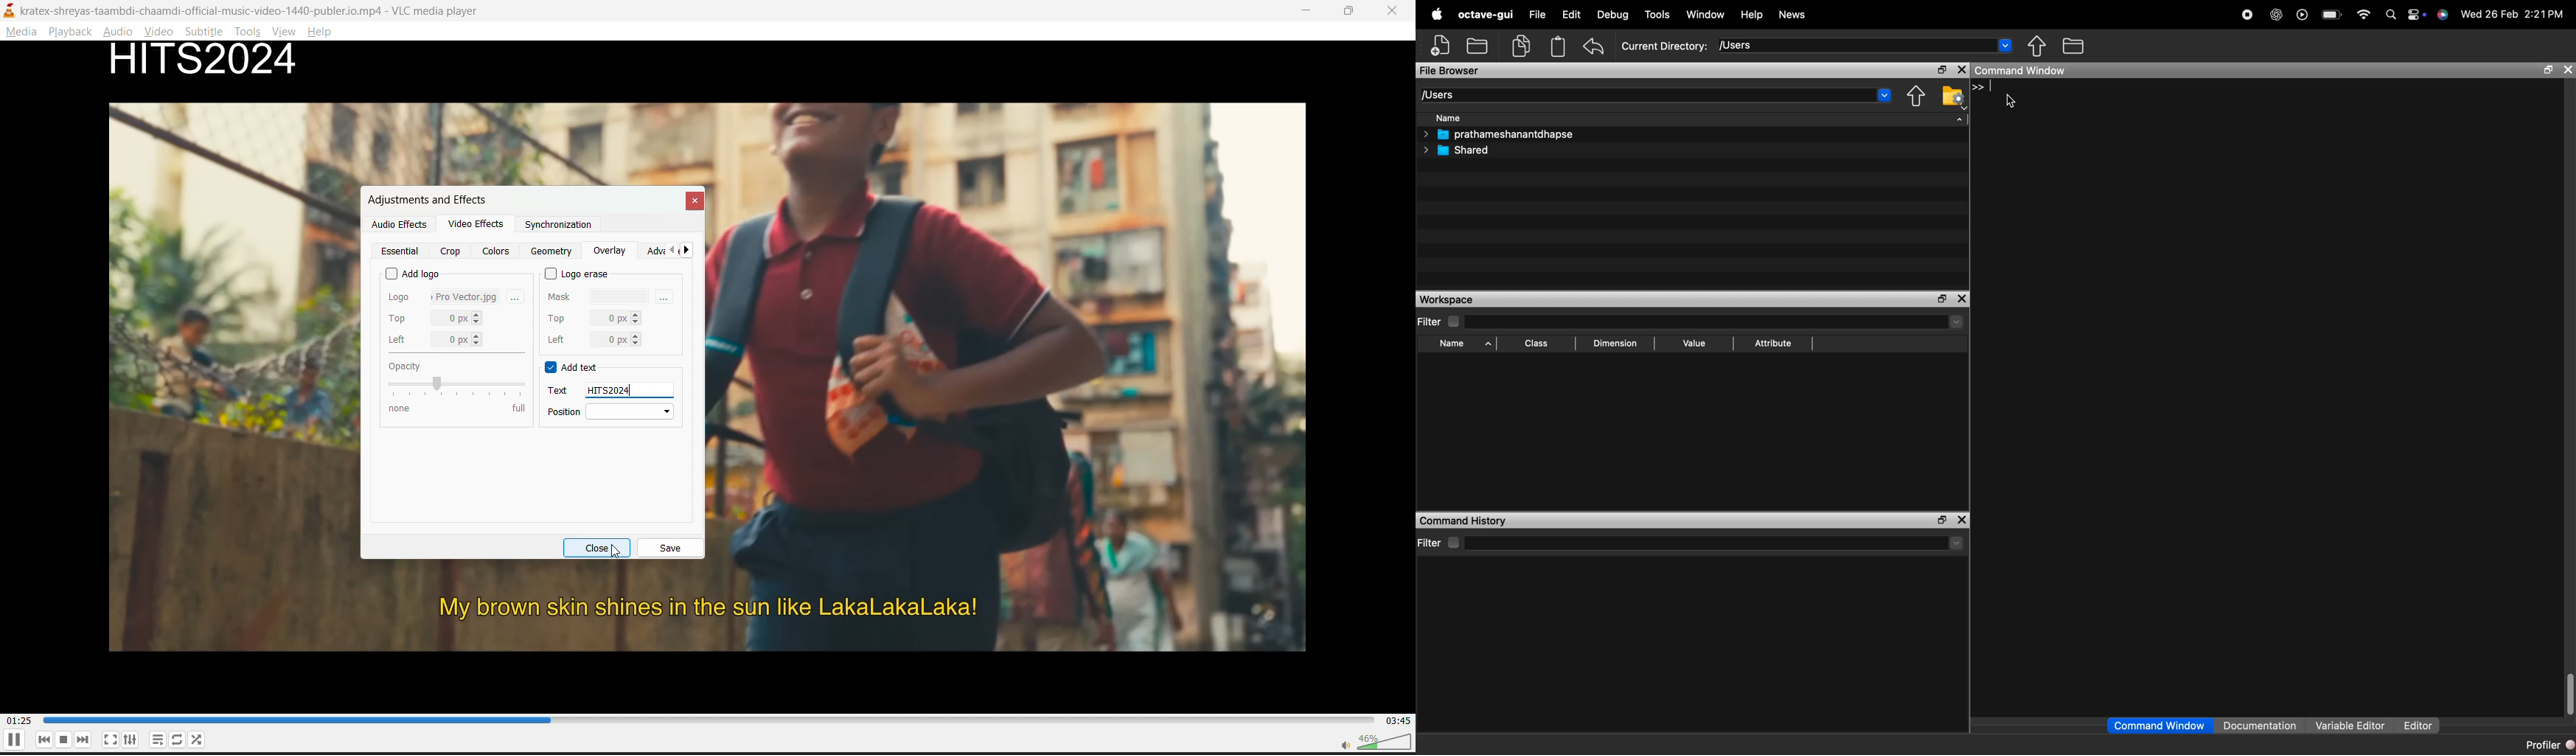  What do you see at coordinates (444, 295) in the screenshot?
I see `logo` at bounding box center [444, 295].